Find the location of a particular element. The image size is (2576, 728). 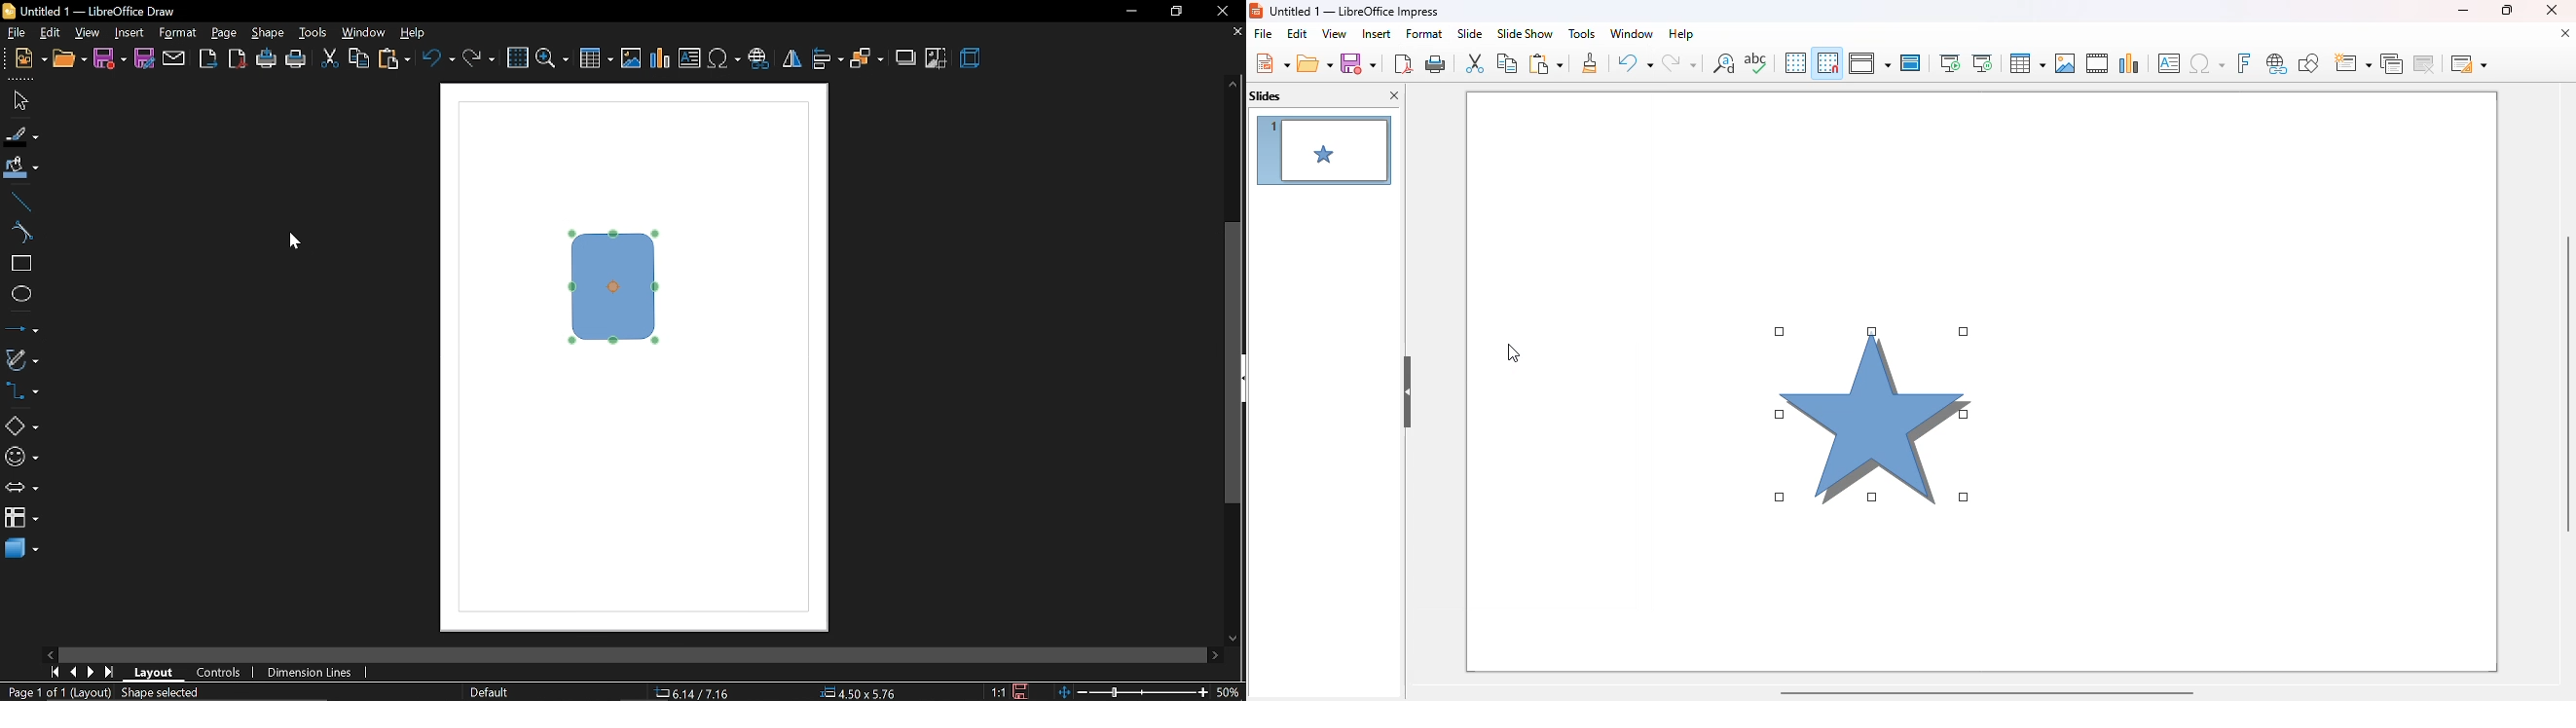

print is located at coordinates (1437, 63).